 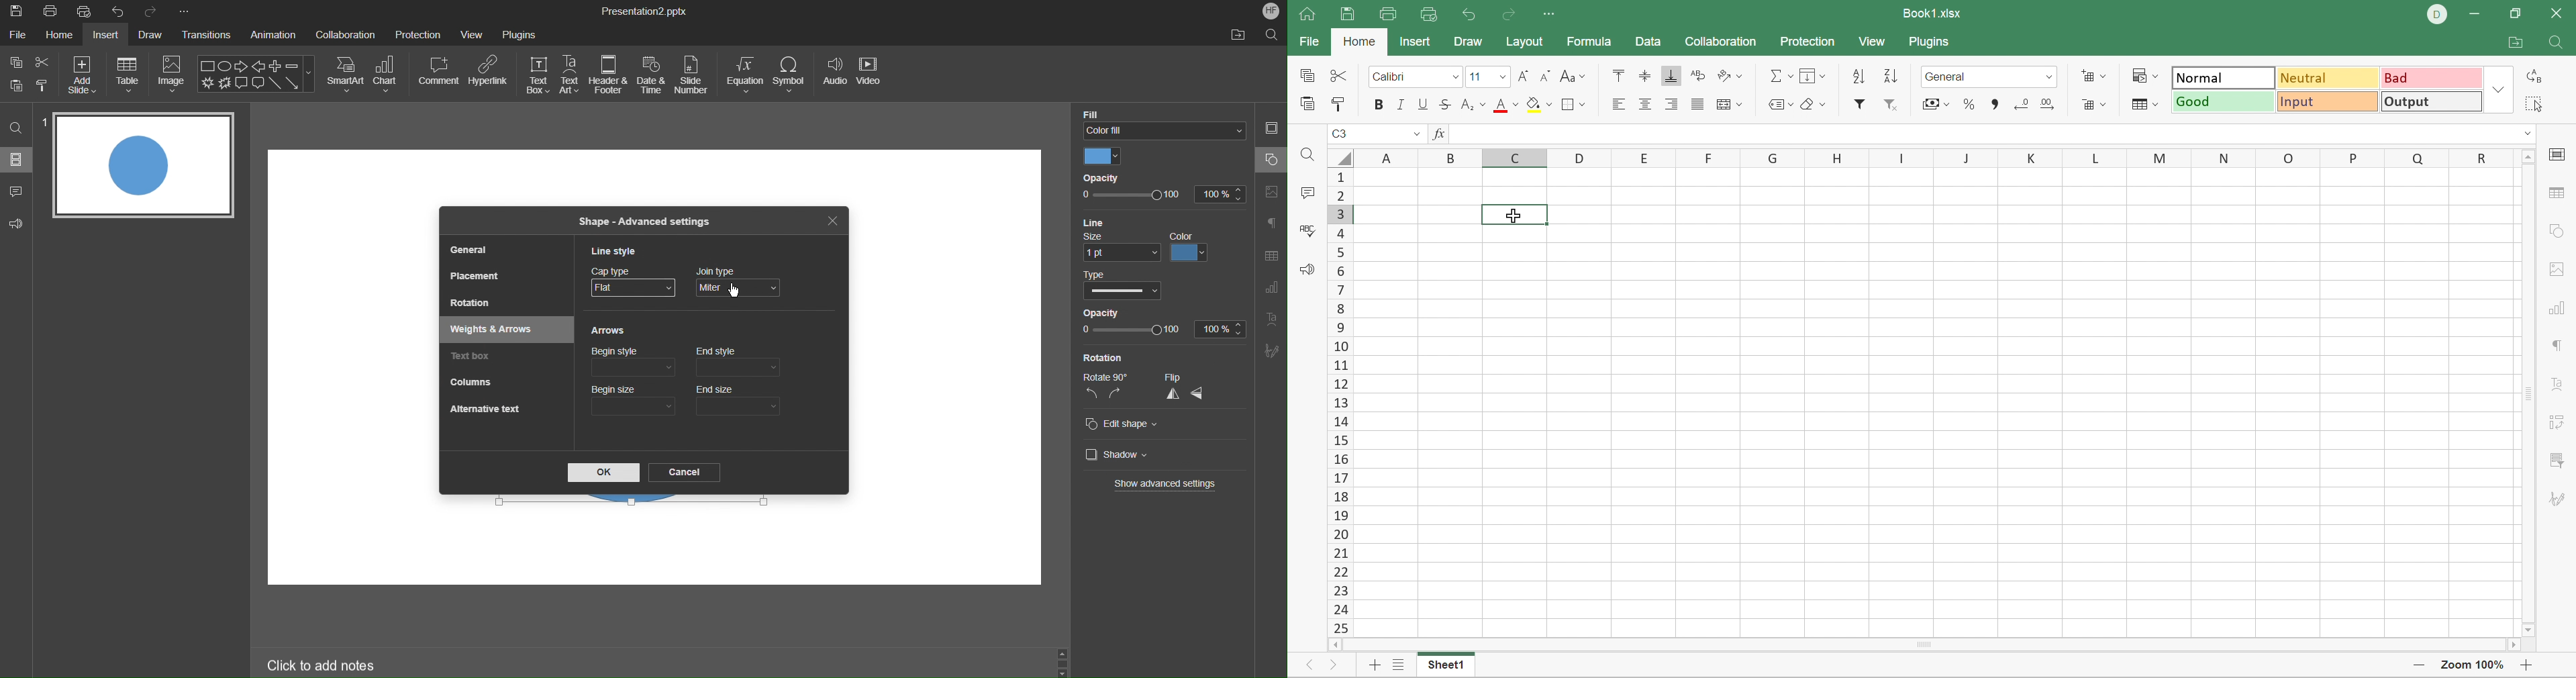 I want to click on Font color, so click(x=1505, y=105).